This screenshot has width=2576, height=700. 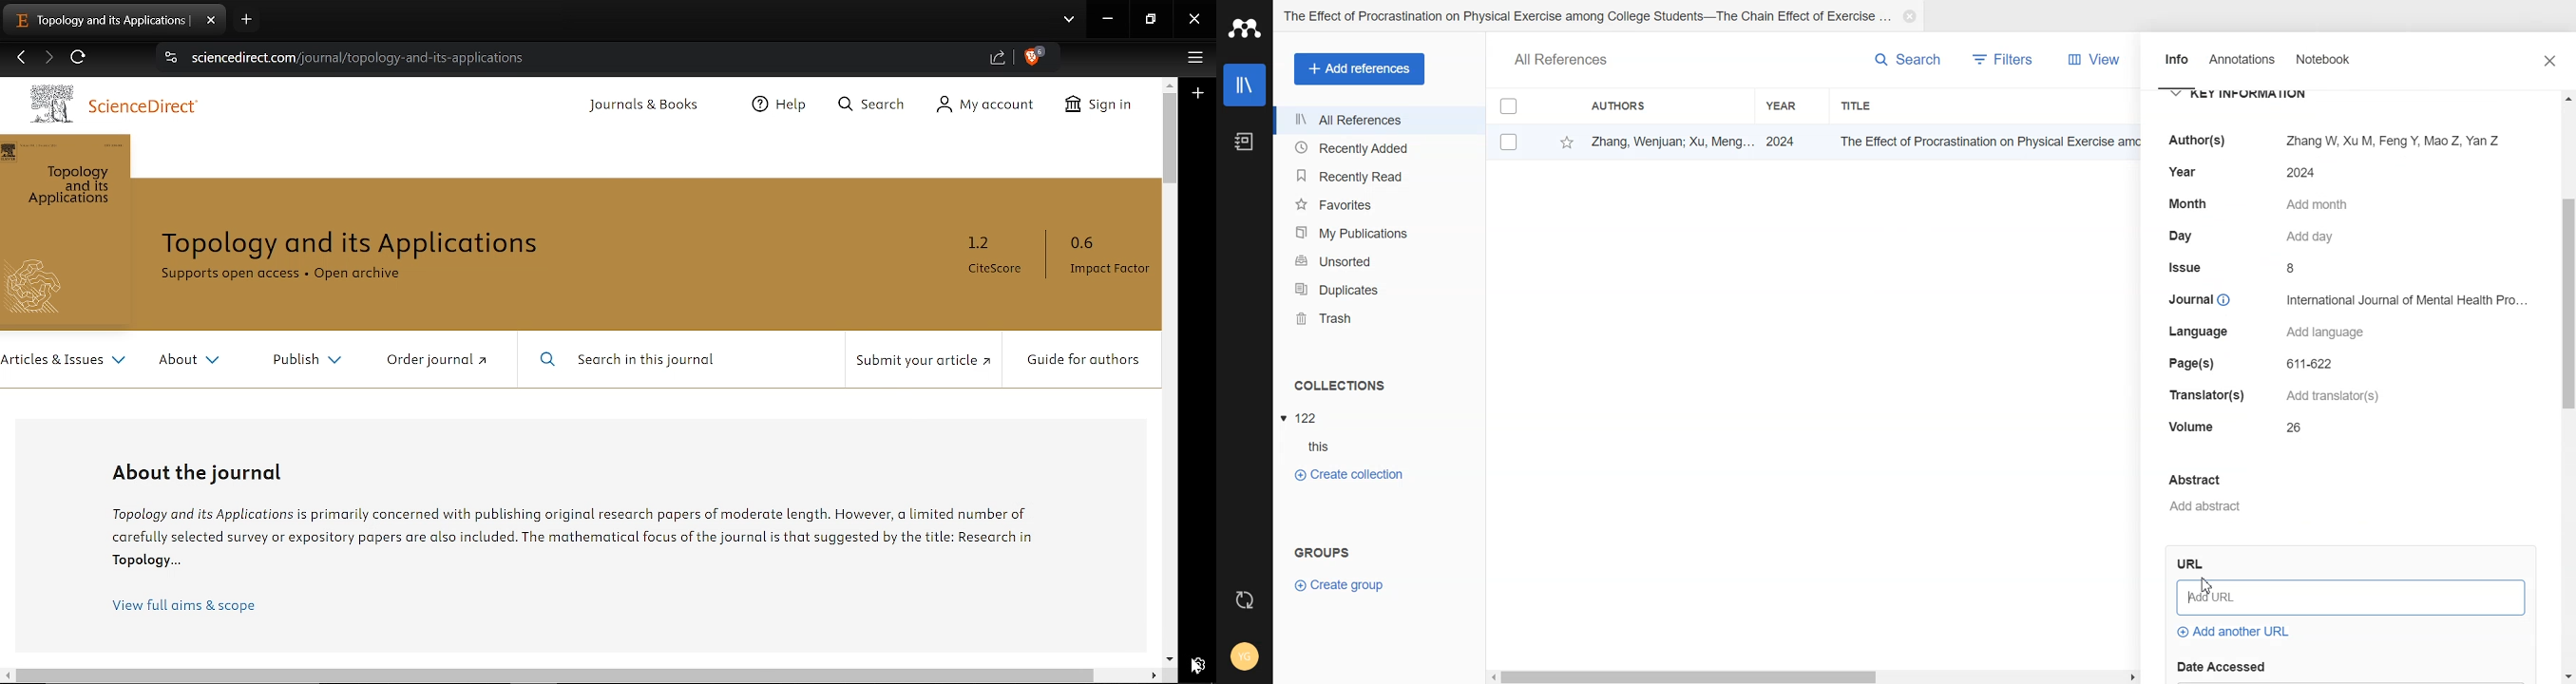 I want to click on Cursor, so click(x=2208, y=586).